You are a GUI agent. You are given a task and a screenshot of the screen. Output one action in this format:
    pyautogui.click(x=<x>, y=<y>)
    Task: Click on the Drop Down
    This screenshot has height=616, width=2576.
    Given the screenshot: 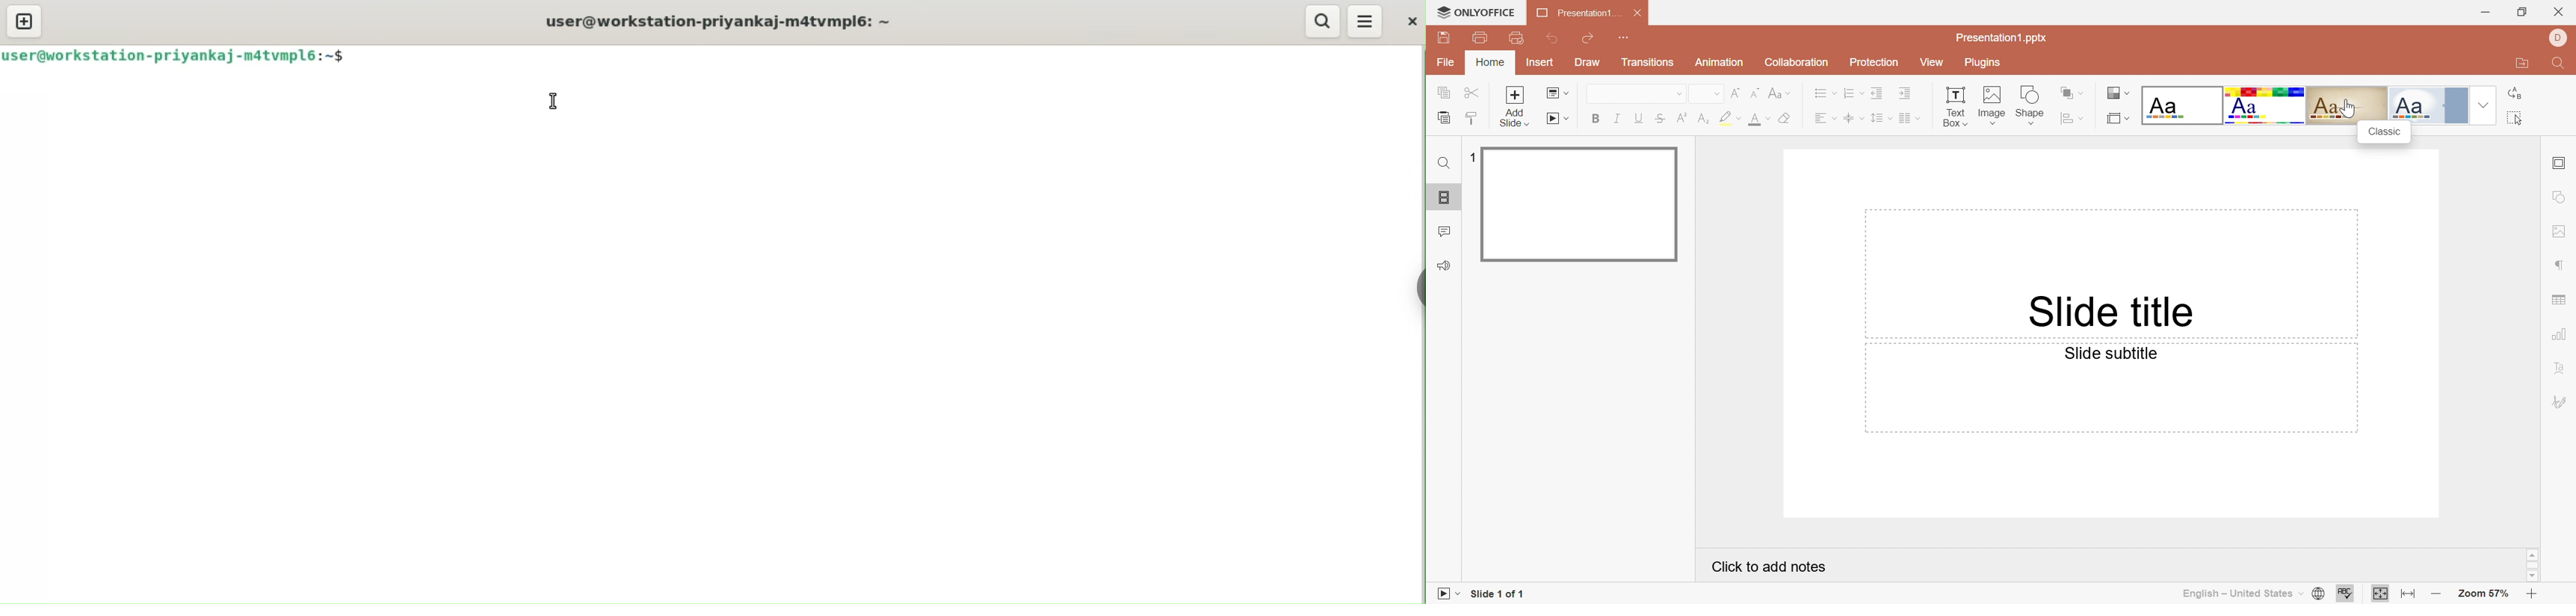 What is the action you would take?
    pyautogui.click(x=2302, y=591)
    